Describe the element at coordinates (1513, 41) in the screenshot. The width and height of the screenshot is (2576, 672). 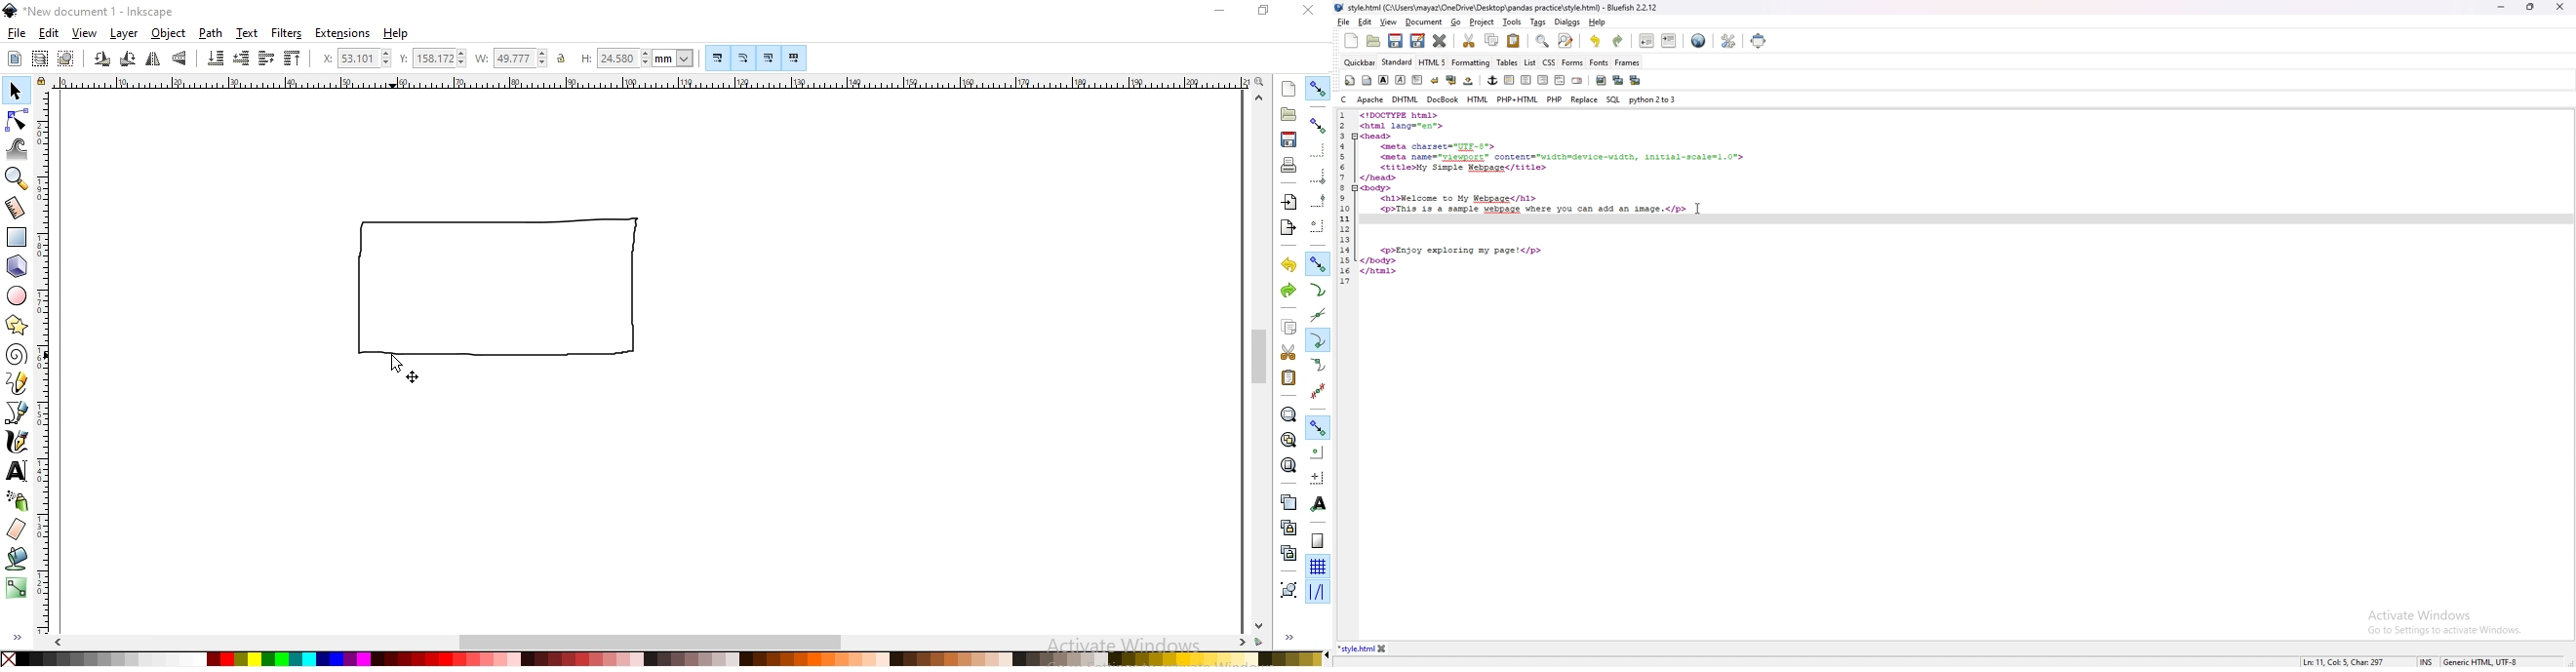
I see `paste` at that location.